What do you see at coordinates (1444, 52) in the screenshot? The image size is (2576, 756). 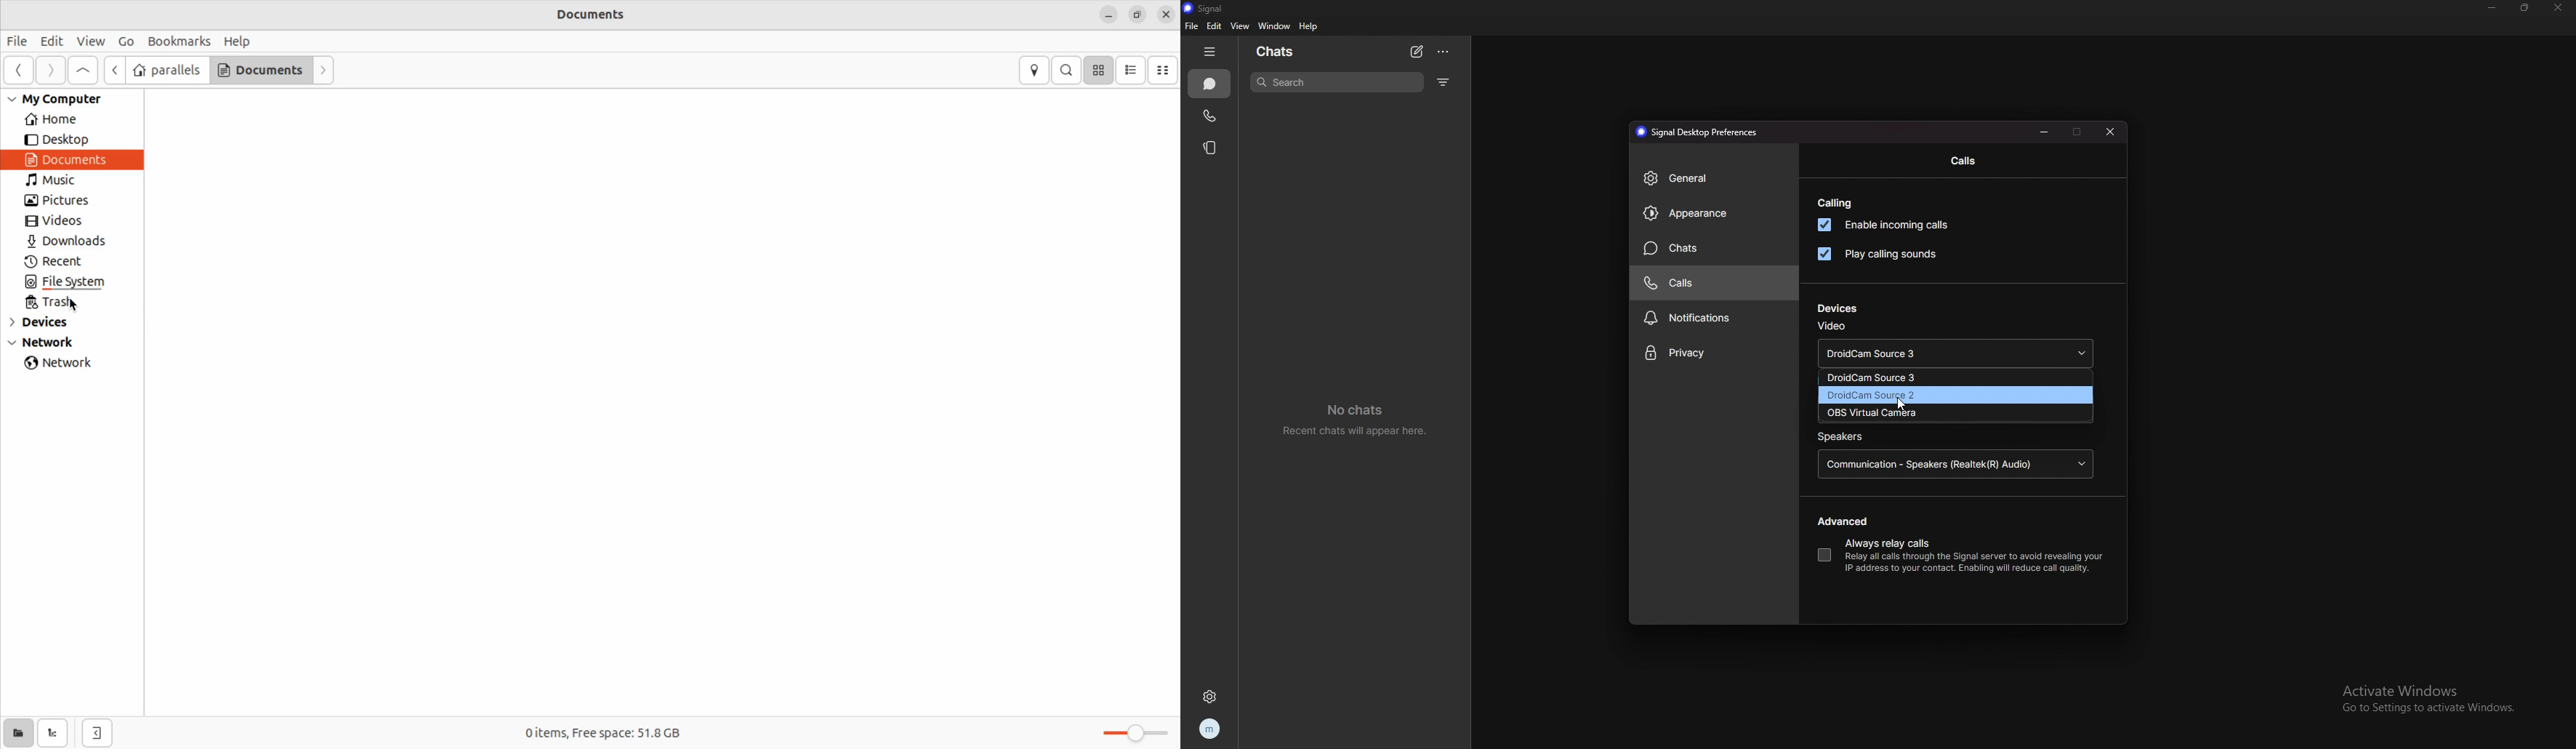 I see `options` at bounding box center [1444, 52].